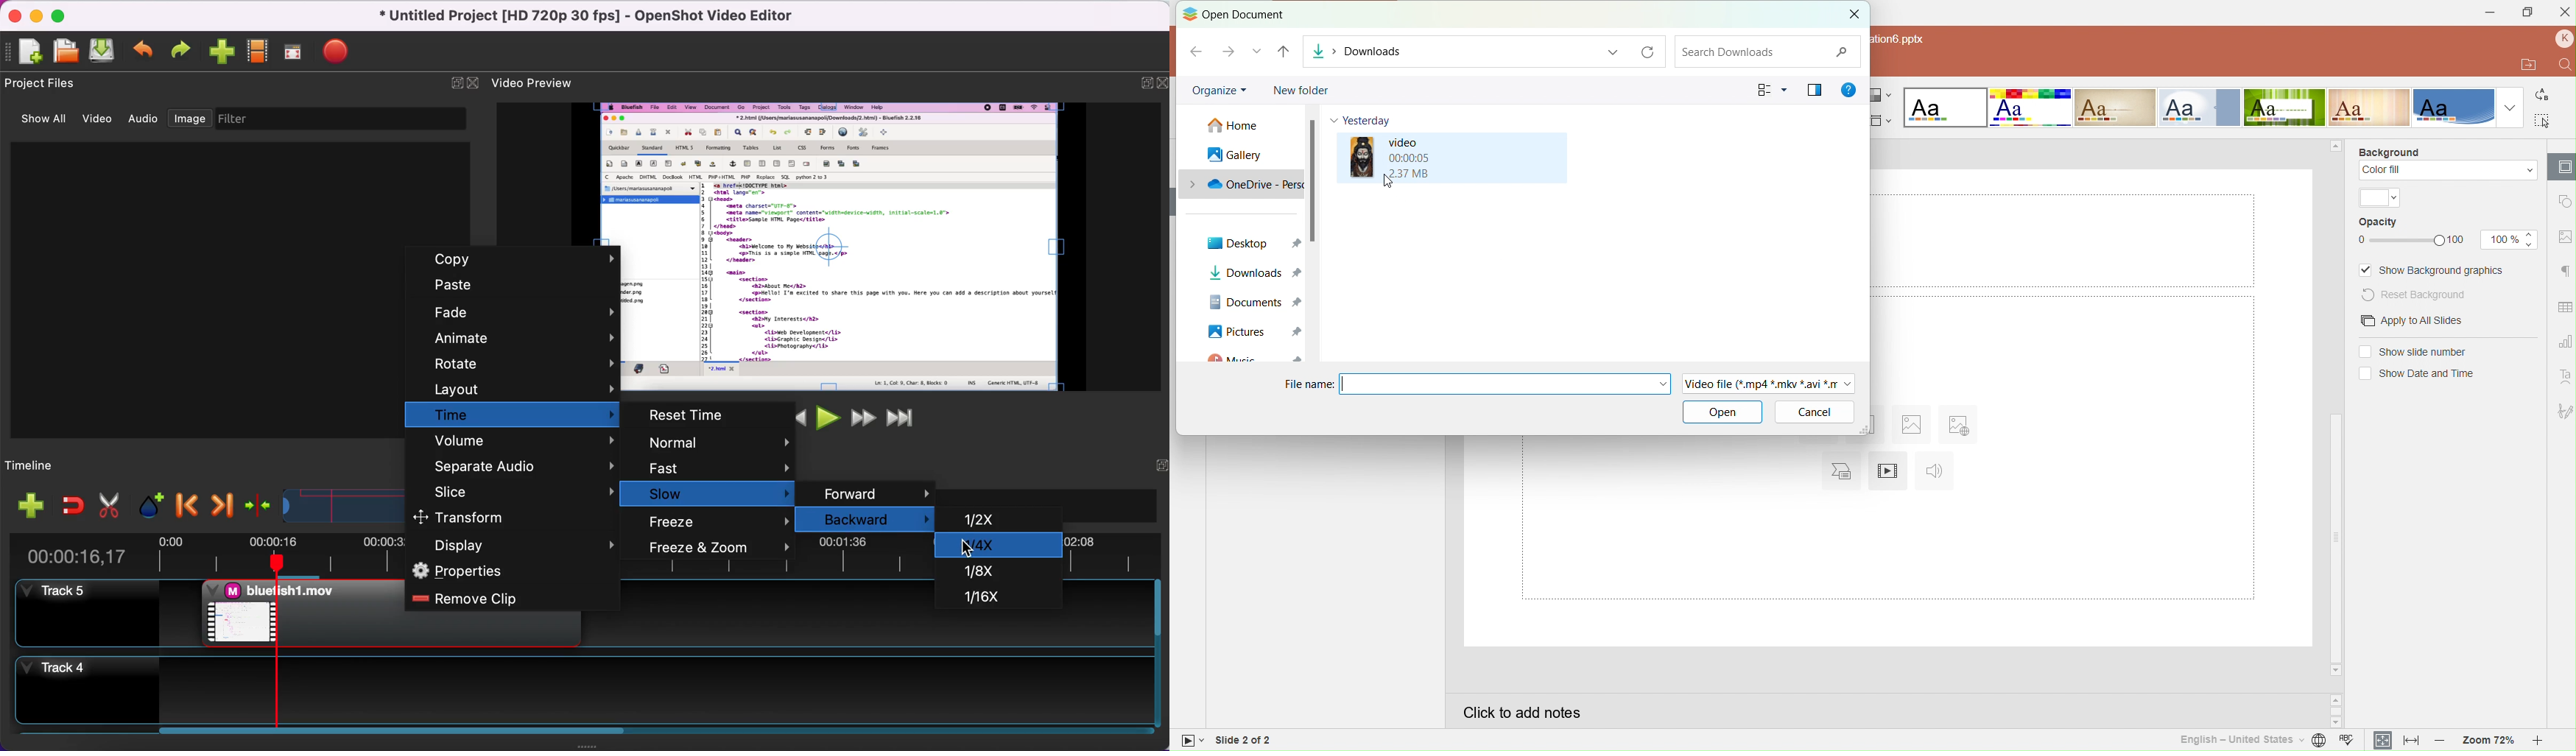  I want to click on choose profile, so click(259, 51).